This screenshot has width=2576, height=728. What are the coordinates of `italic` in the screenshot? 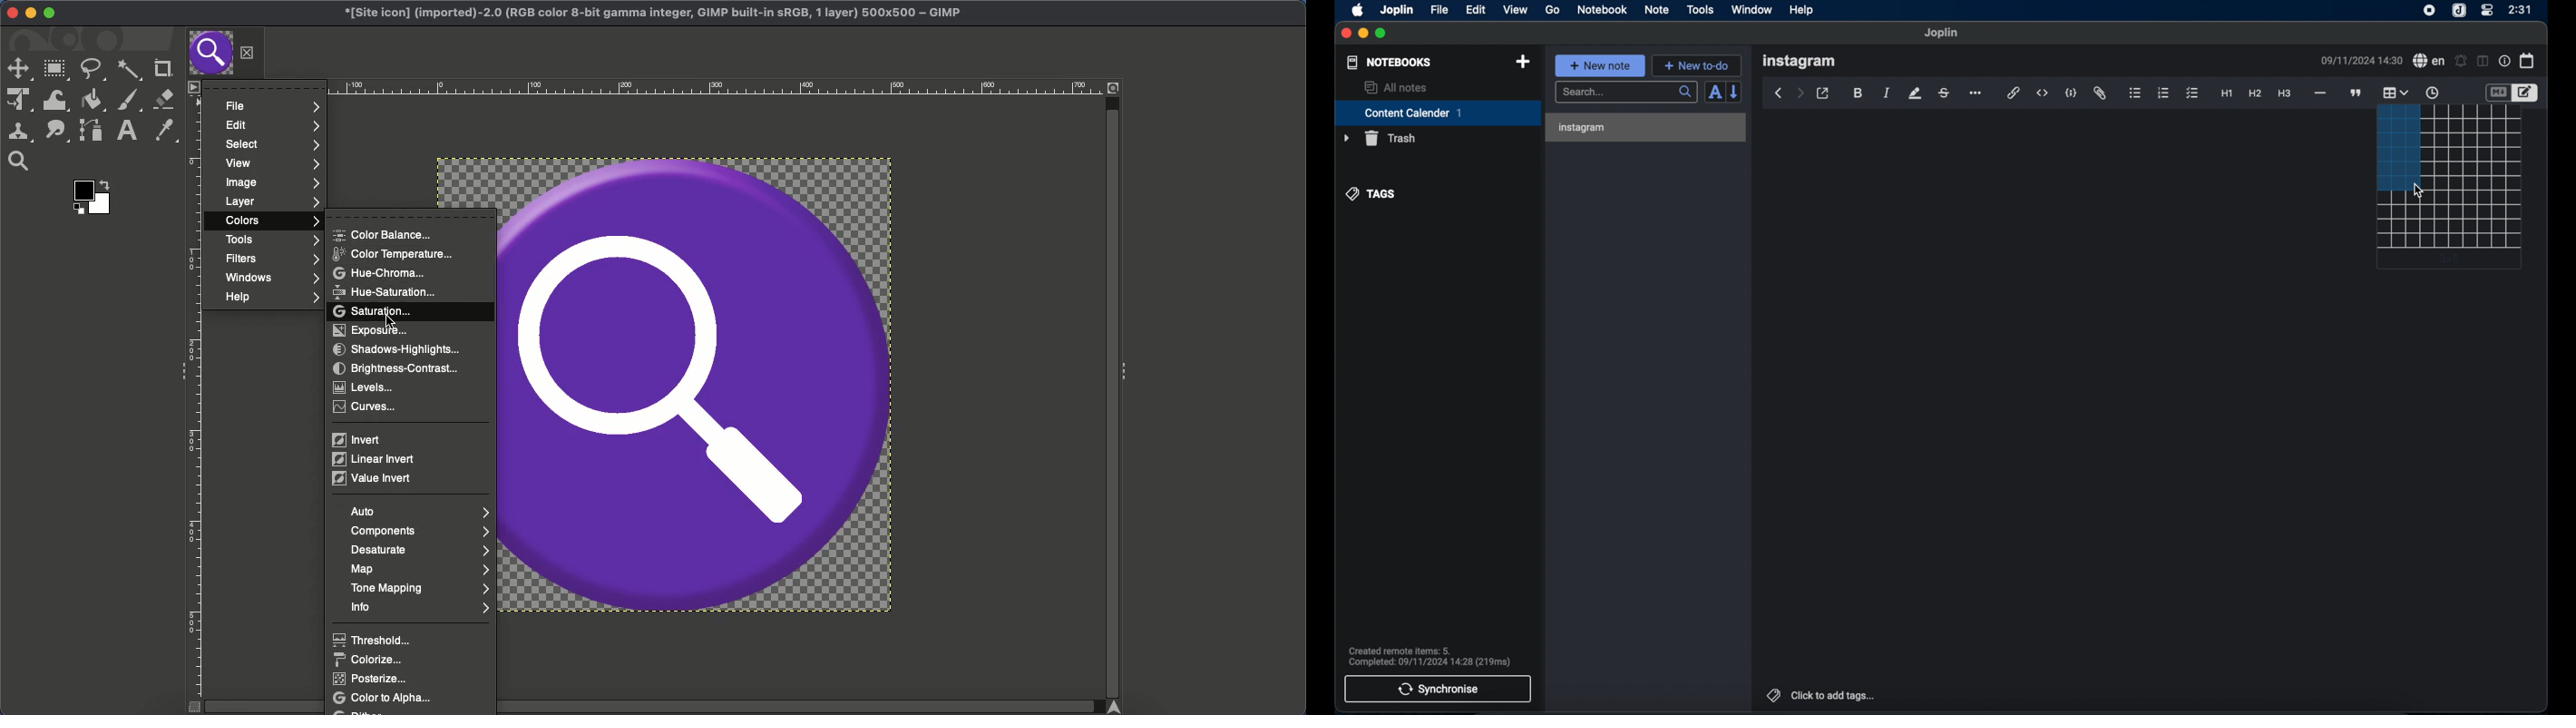 It's located at (1887, 93).